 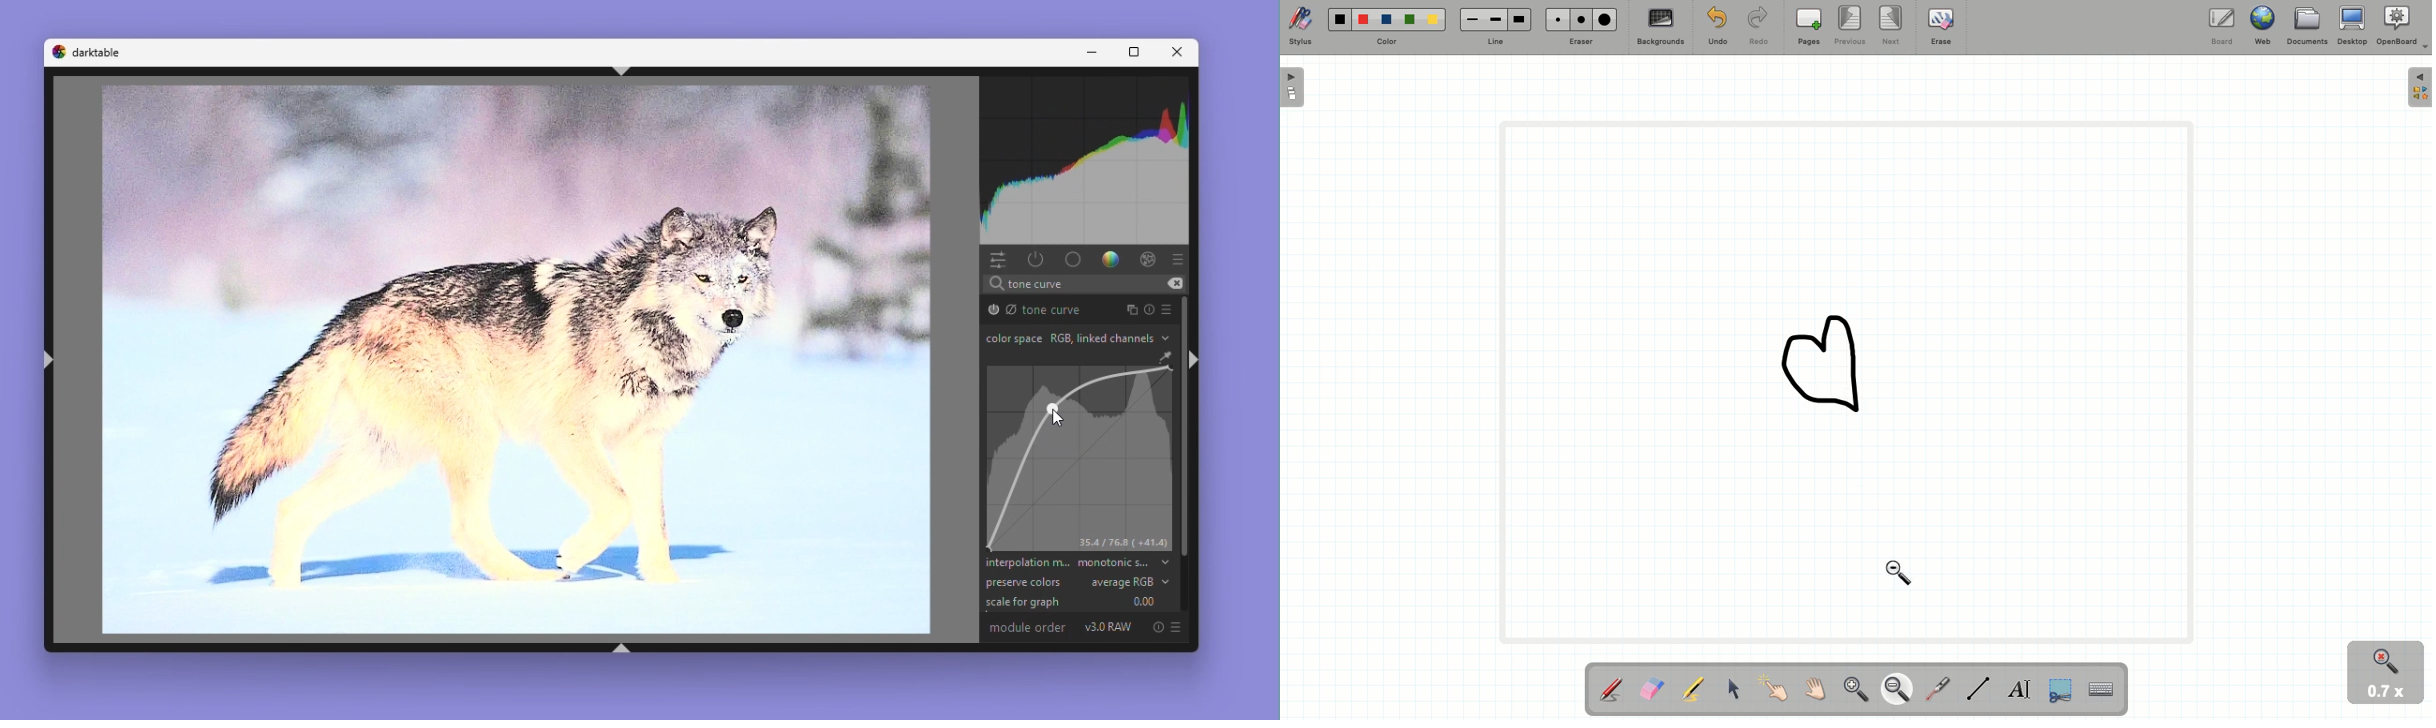 What do you see at coordinates (1938, 686) in the screenshot?
I see `Laser pointer` at bounding box center [1938, 686].